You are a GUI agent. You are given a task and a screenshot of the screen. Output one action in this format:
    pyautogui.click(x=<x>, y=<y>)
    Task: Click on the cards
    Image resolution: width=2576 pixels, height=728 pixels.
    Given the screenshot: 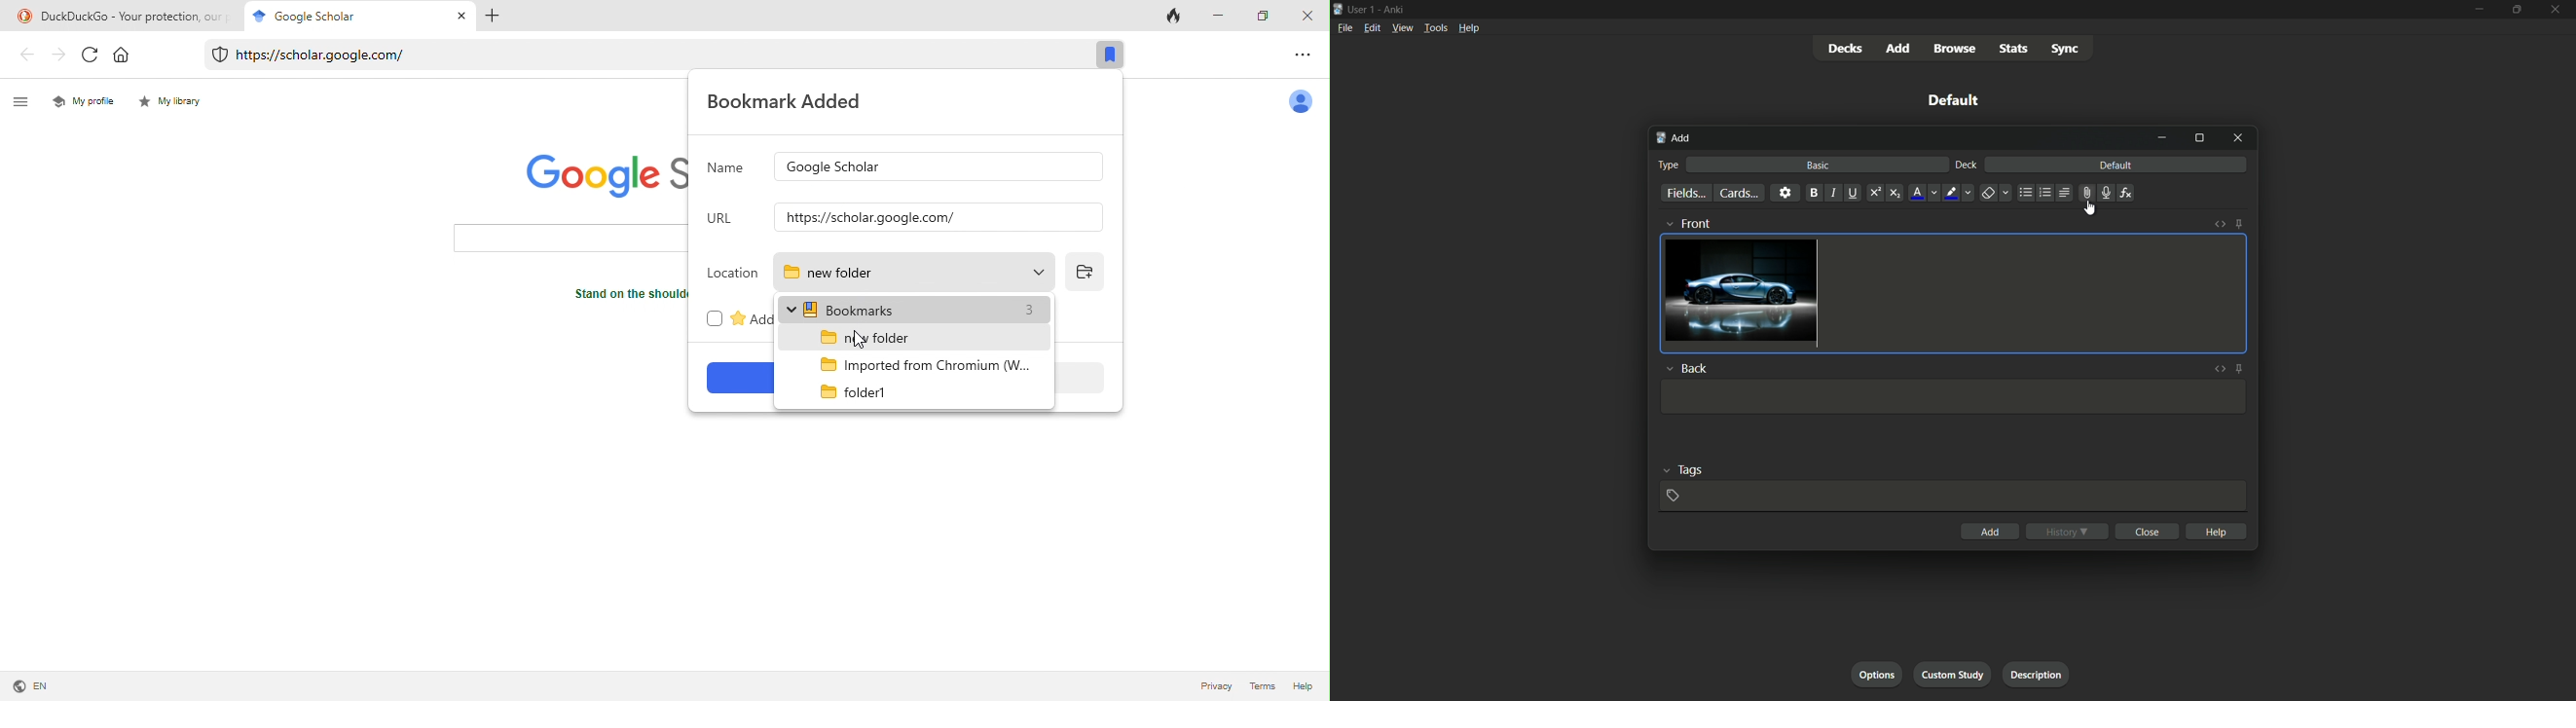 What is the action you would take?
    pyautogui.click(x=1738, y=193)
    